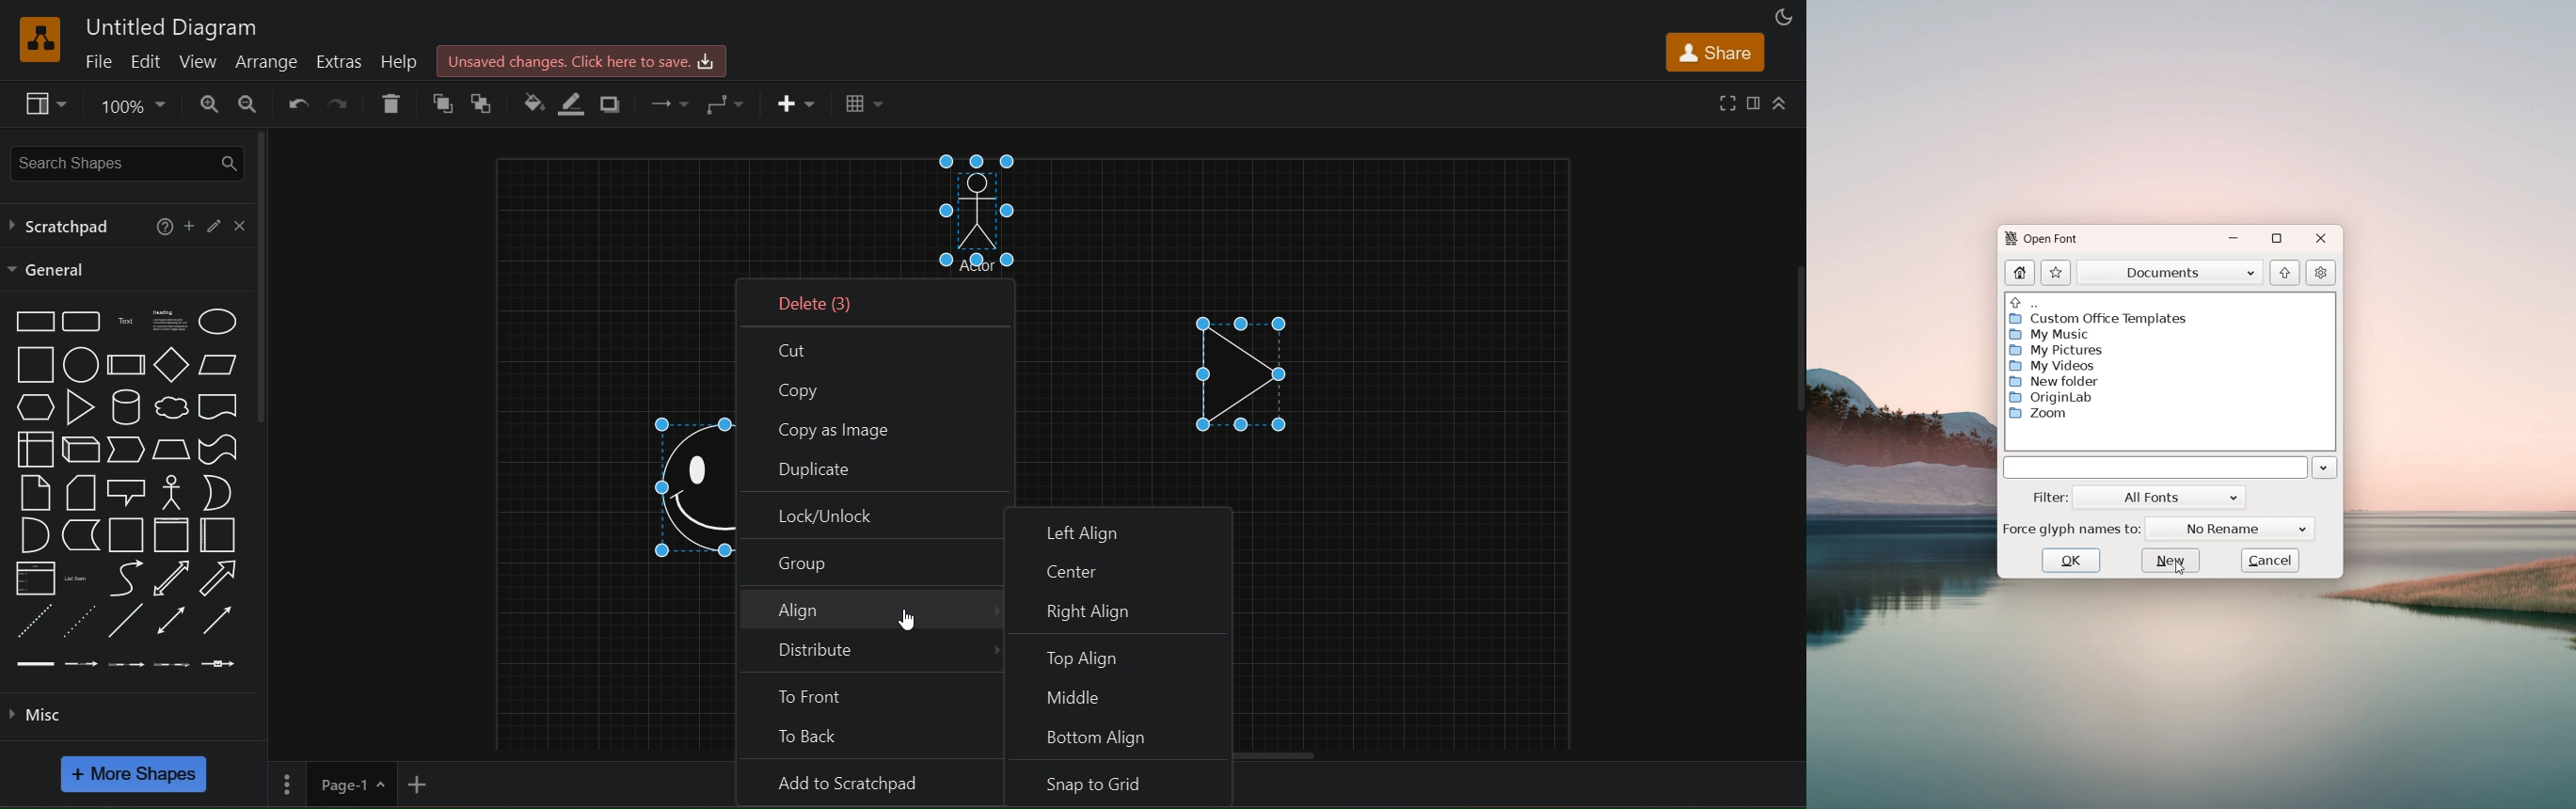 The image size is (2576, 812). What do you see at coordinates (80, 362) in the screenshot?
I see `circle` at bounding box center [80, 362].